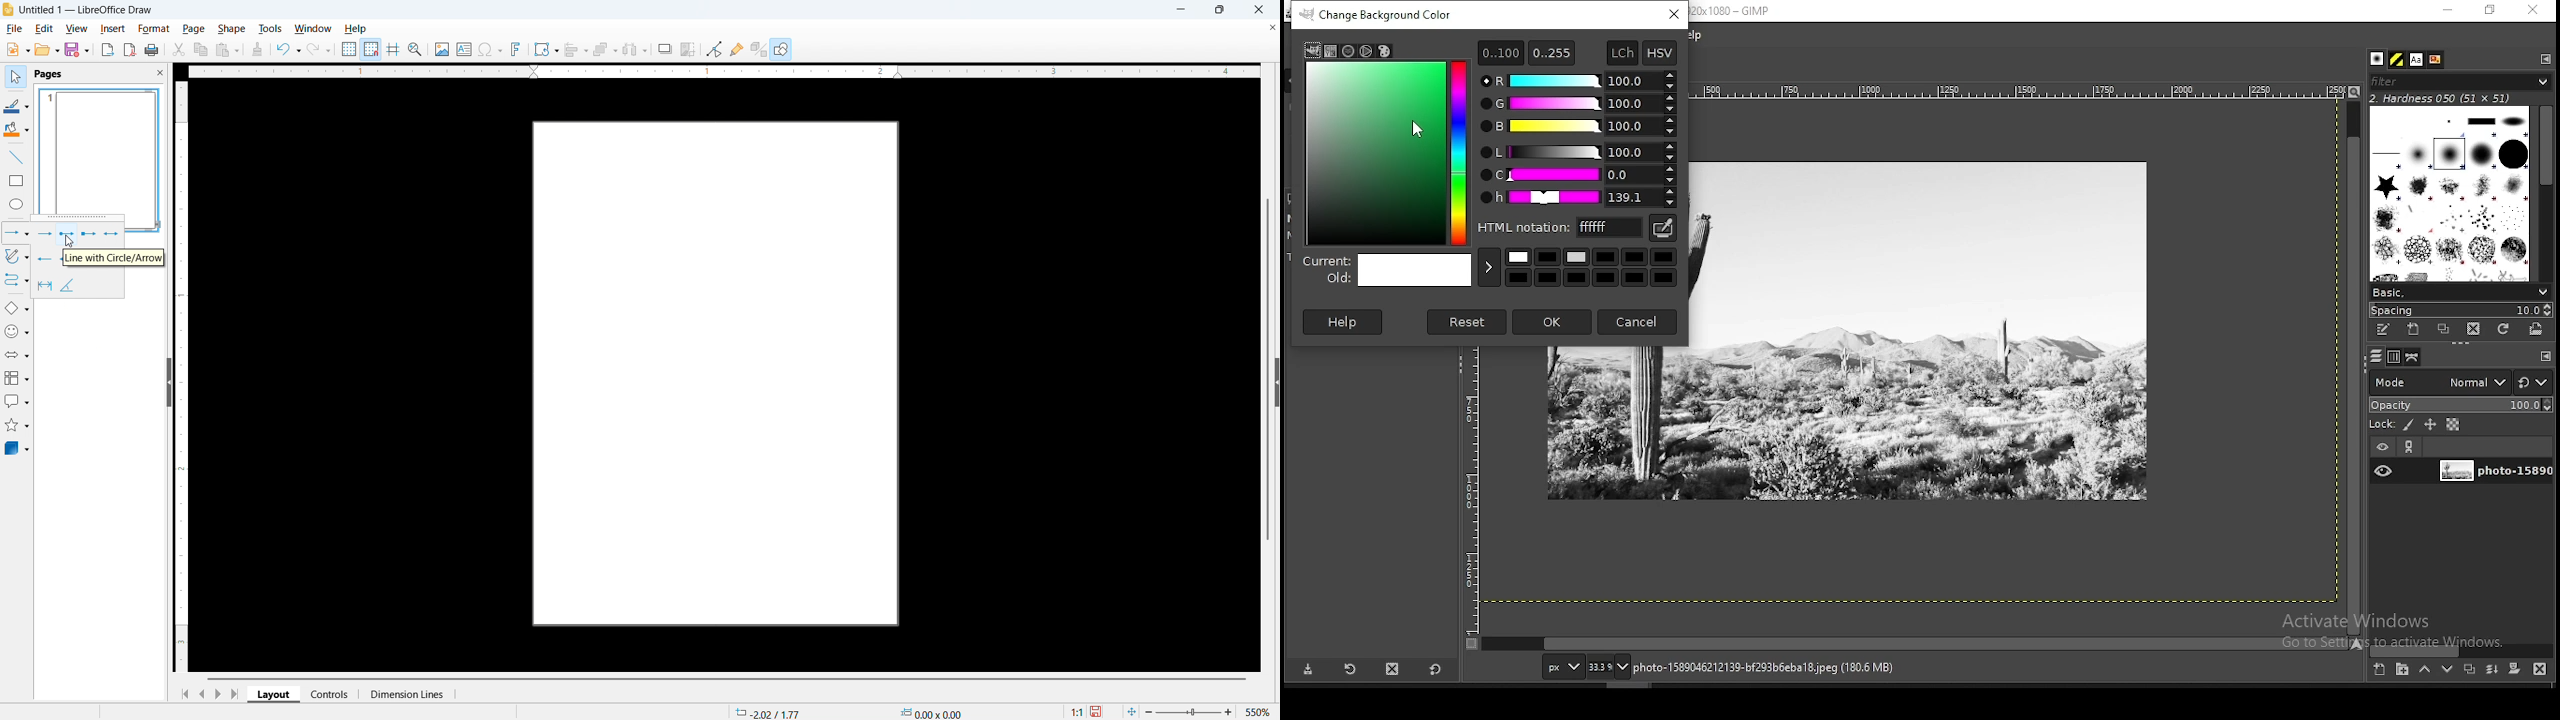 The width and height of the screenshot is (2576, 728). Describe the element at coordinates (415, 49) in the screenshot. I see `Zoom ` at that location.